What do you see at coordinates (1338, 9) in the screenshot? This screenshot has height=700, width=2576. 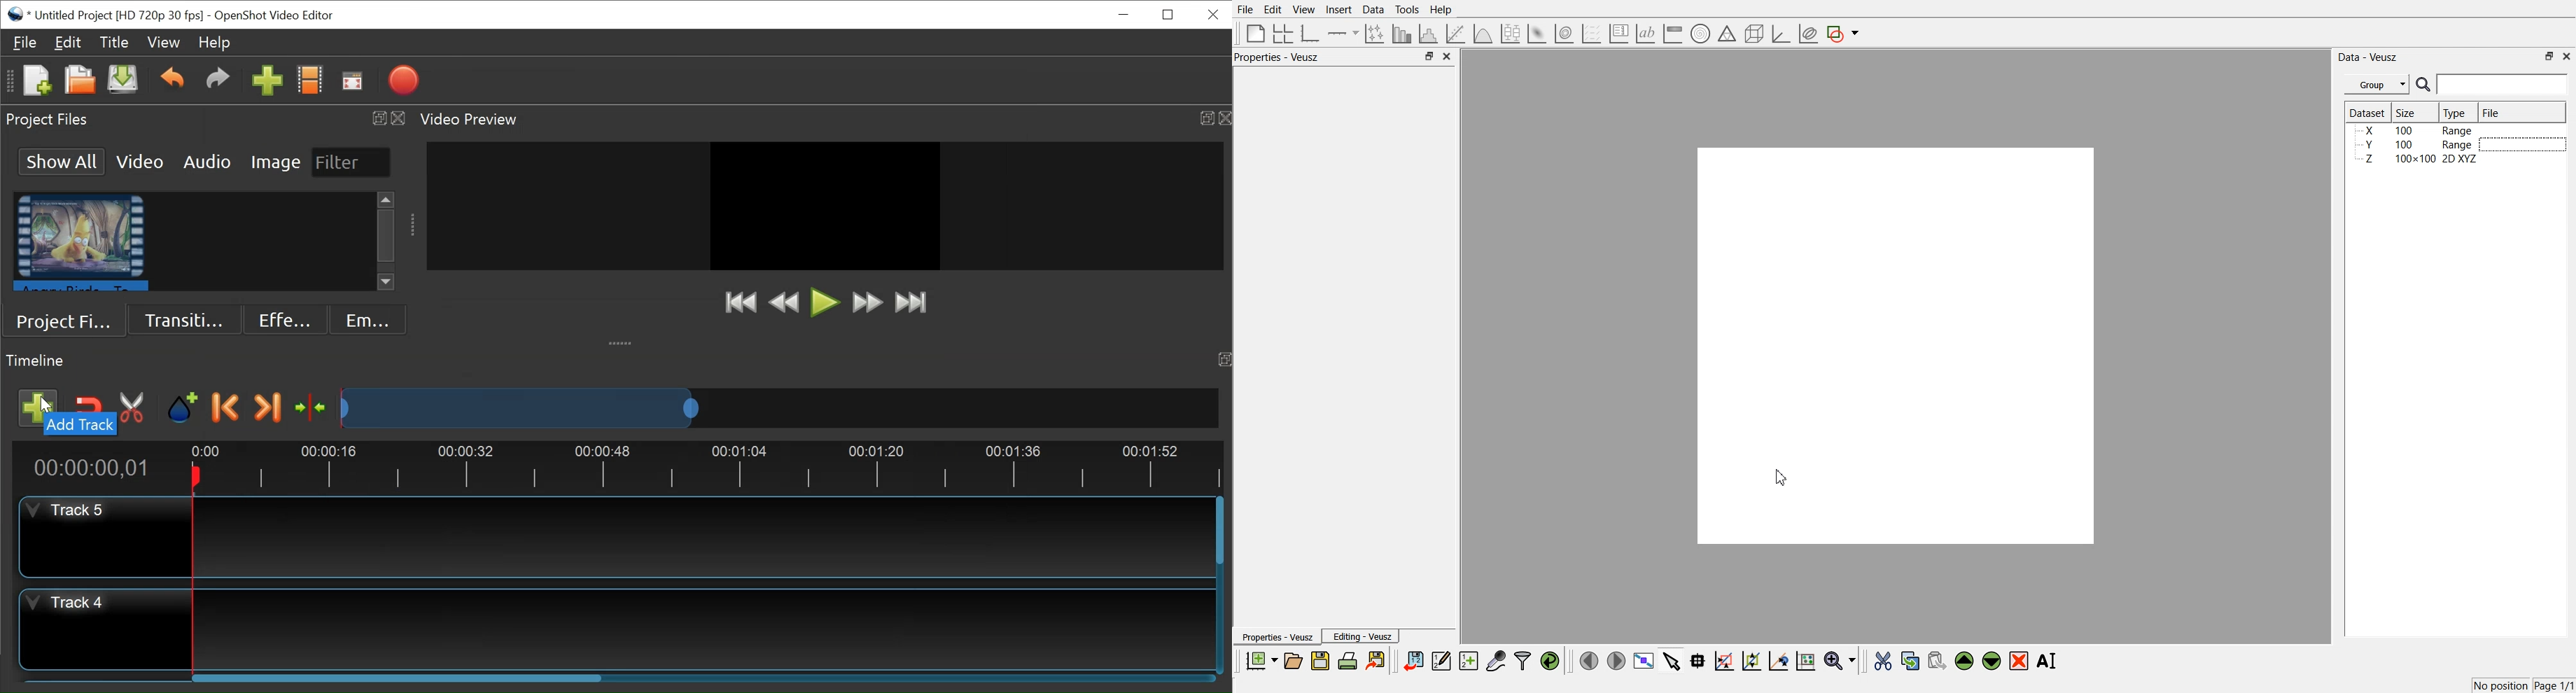 I see `Insert` at bounding box center [1338, 9].